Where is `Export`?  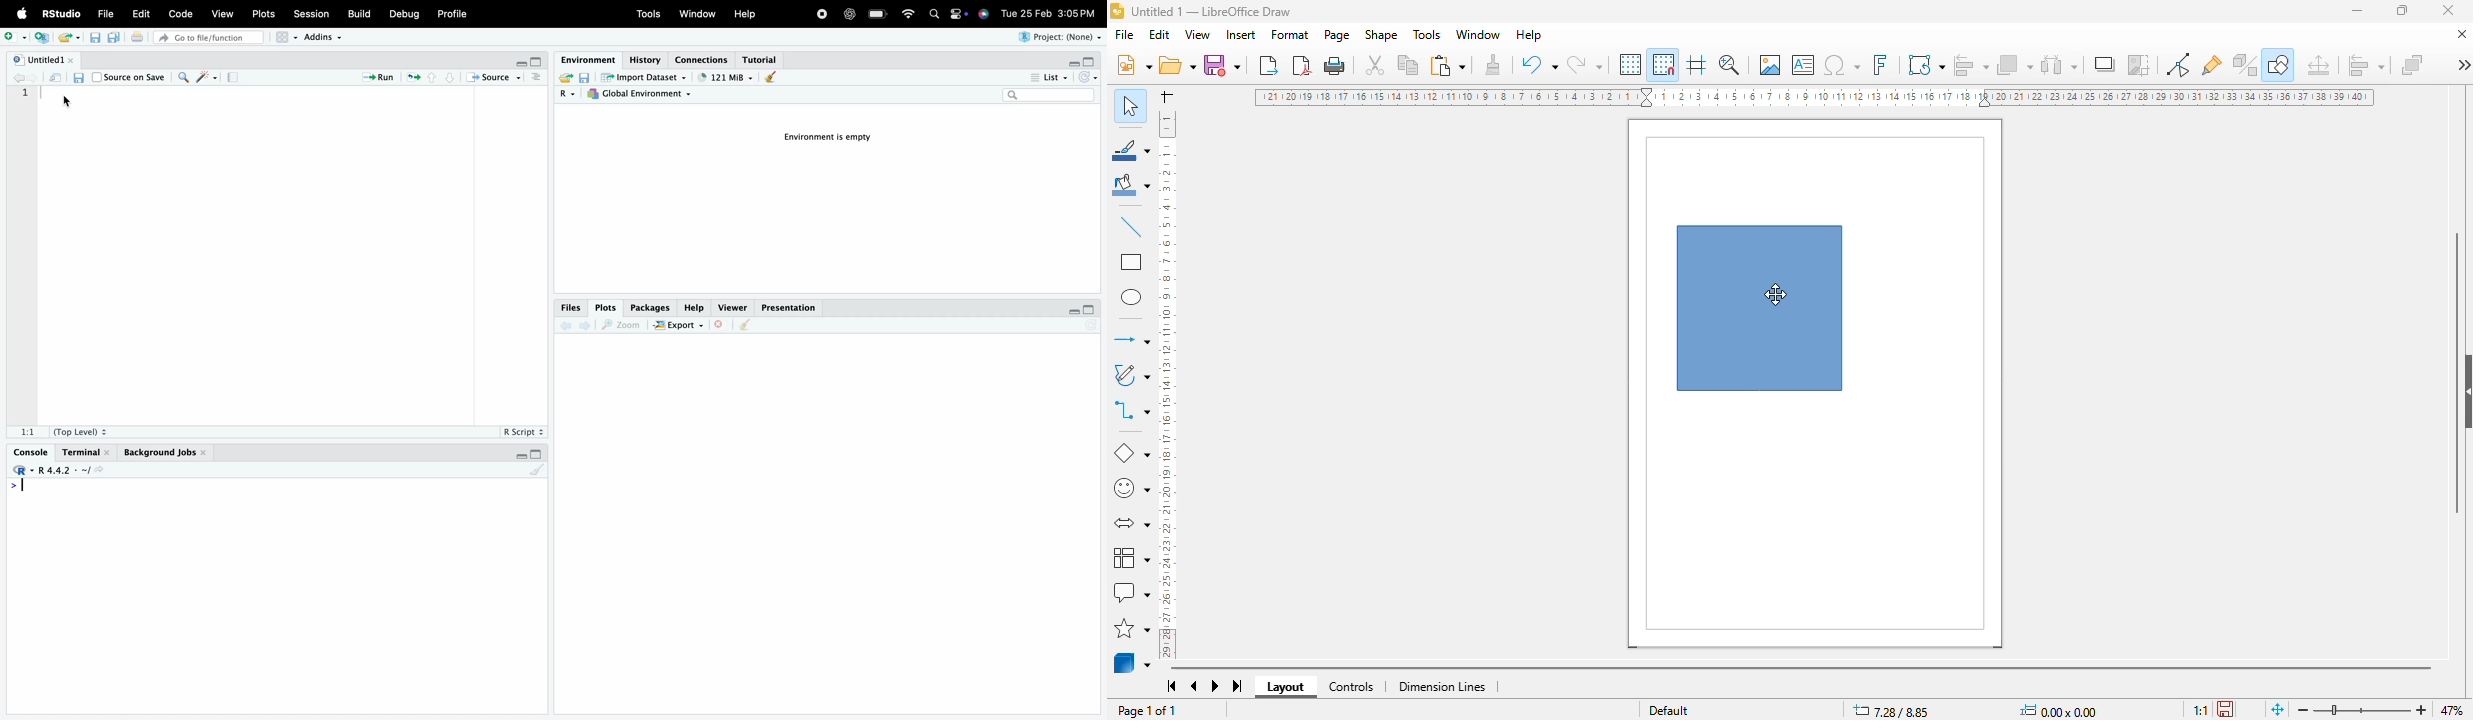
Export is located at coordinates (681, 325).